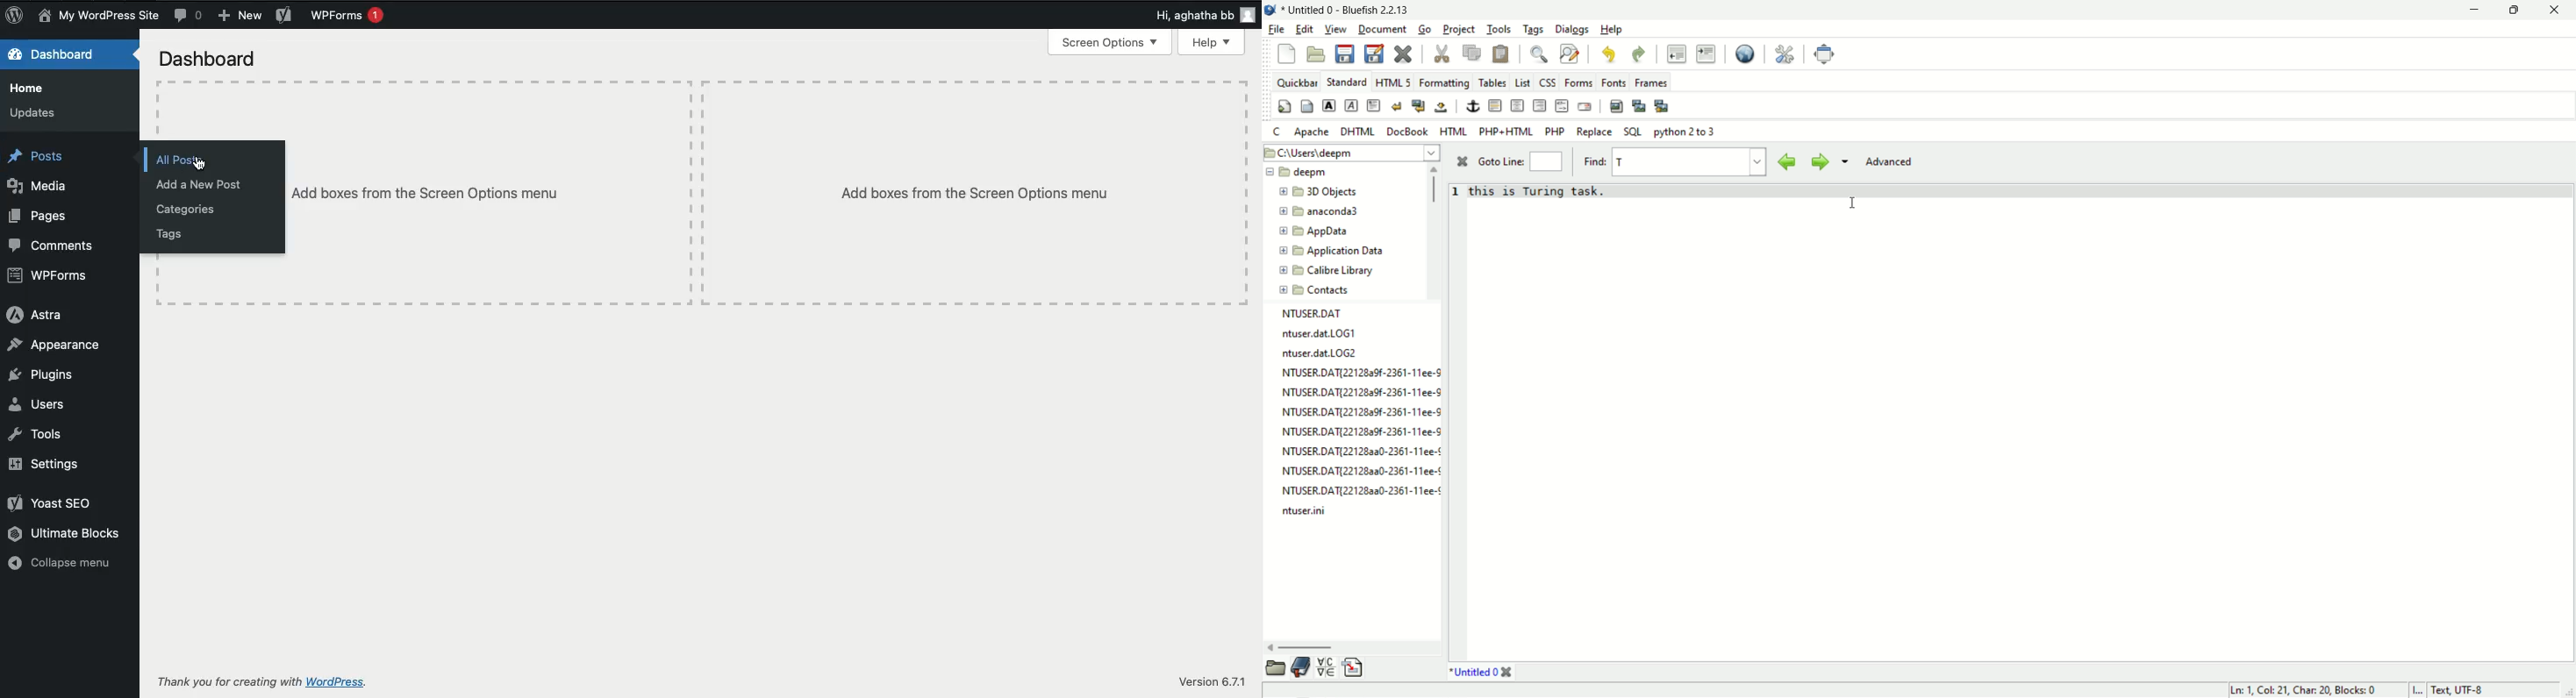 This screenshot has height=700, width=2576. I want to click on standard, so click(1347, 81).